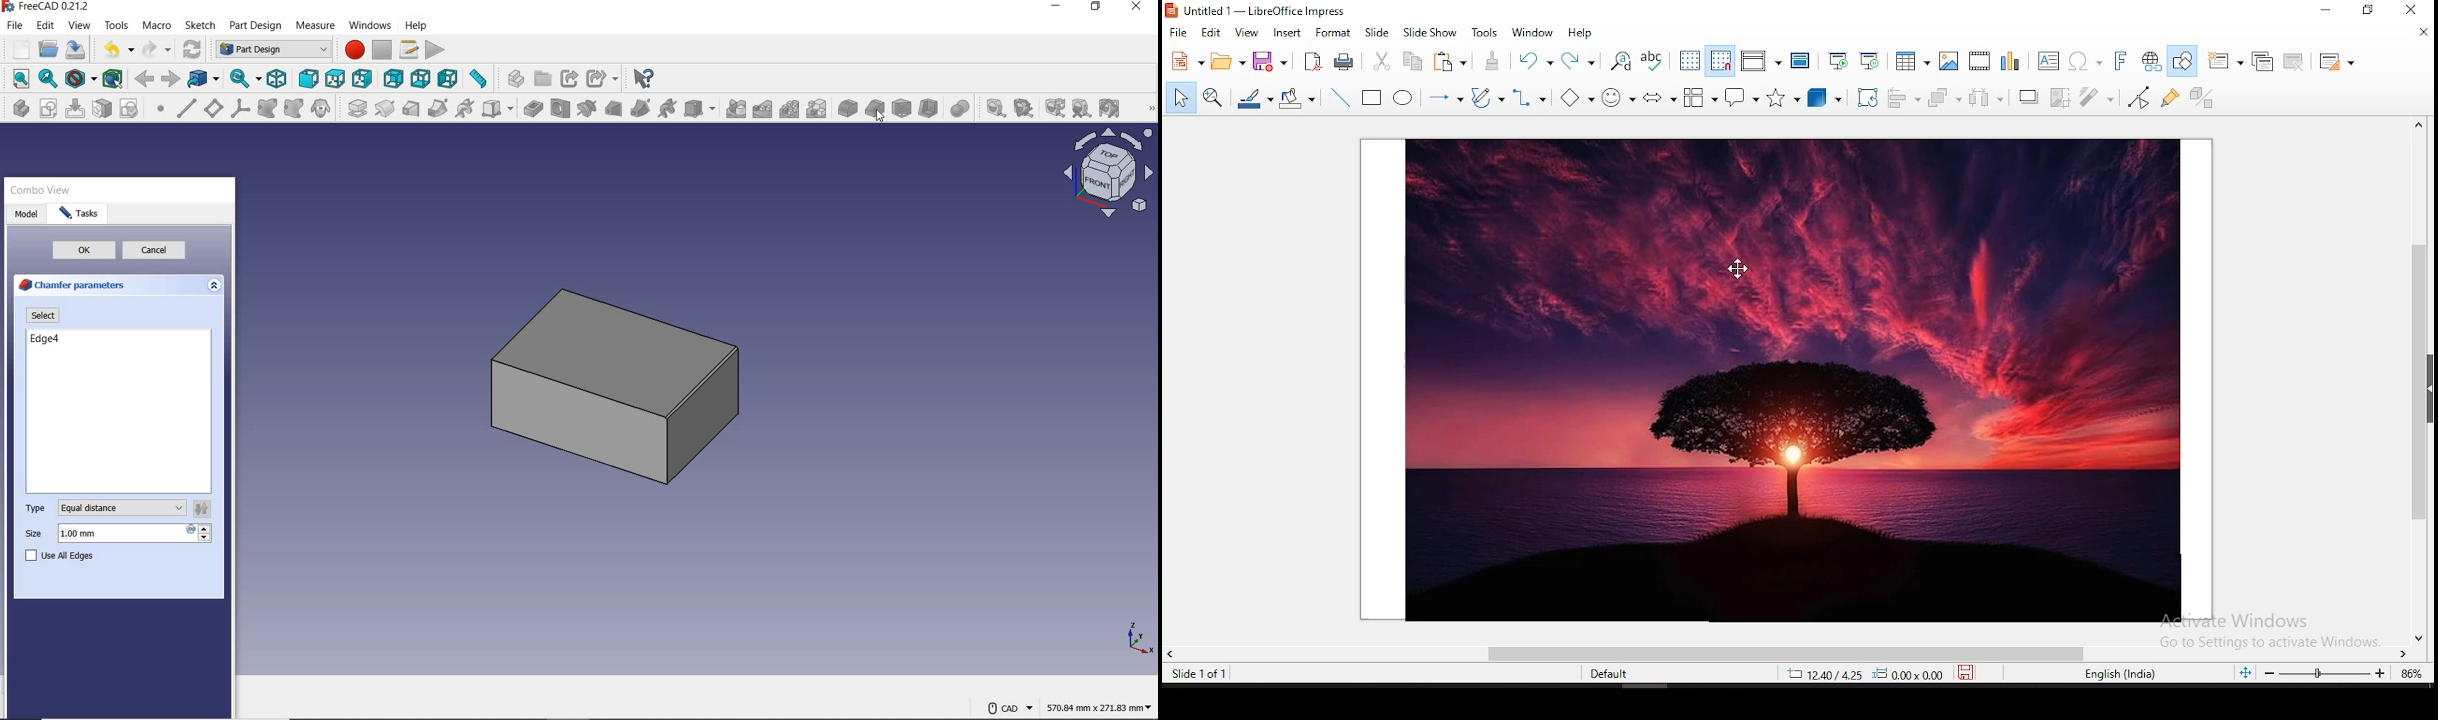 The height and width of the screenshot is (728, 2464). I want to click on close, so click(221, 191).